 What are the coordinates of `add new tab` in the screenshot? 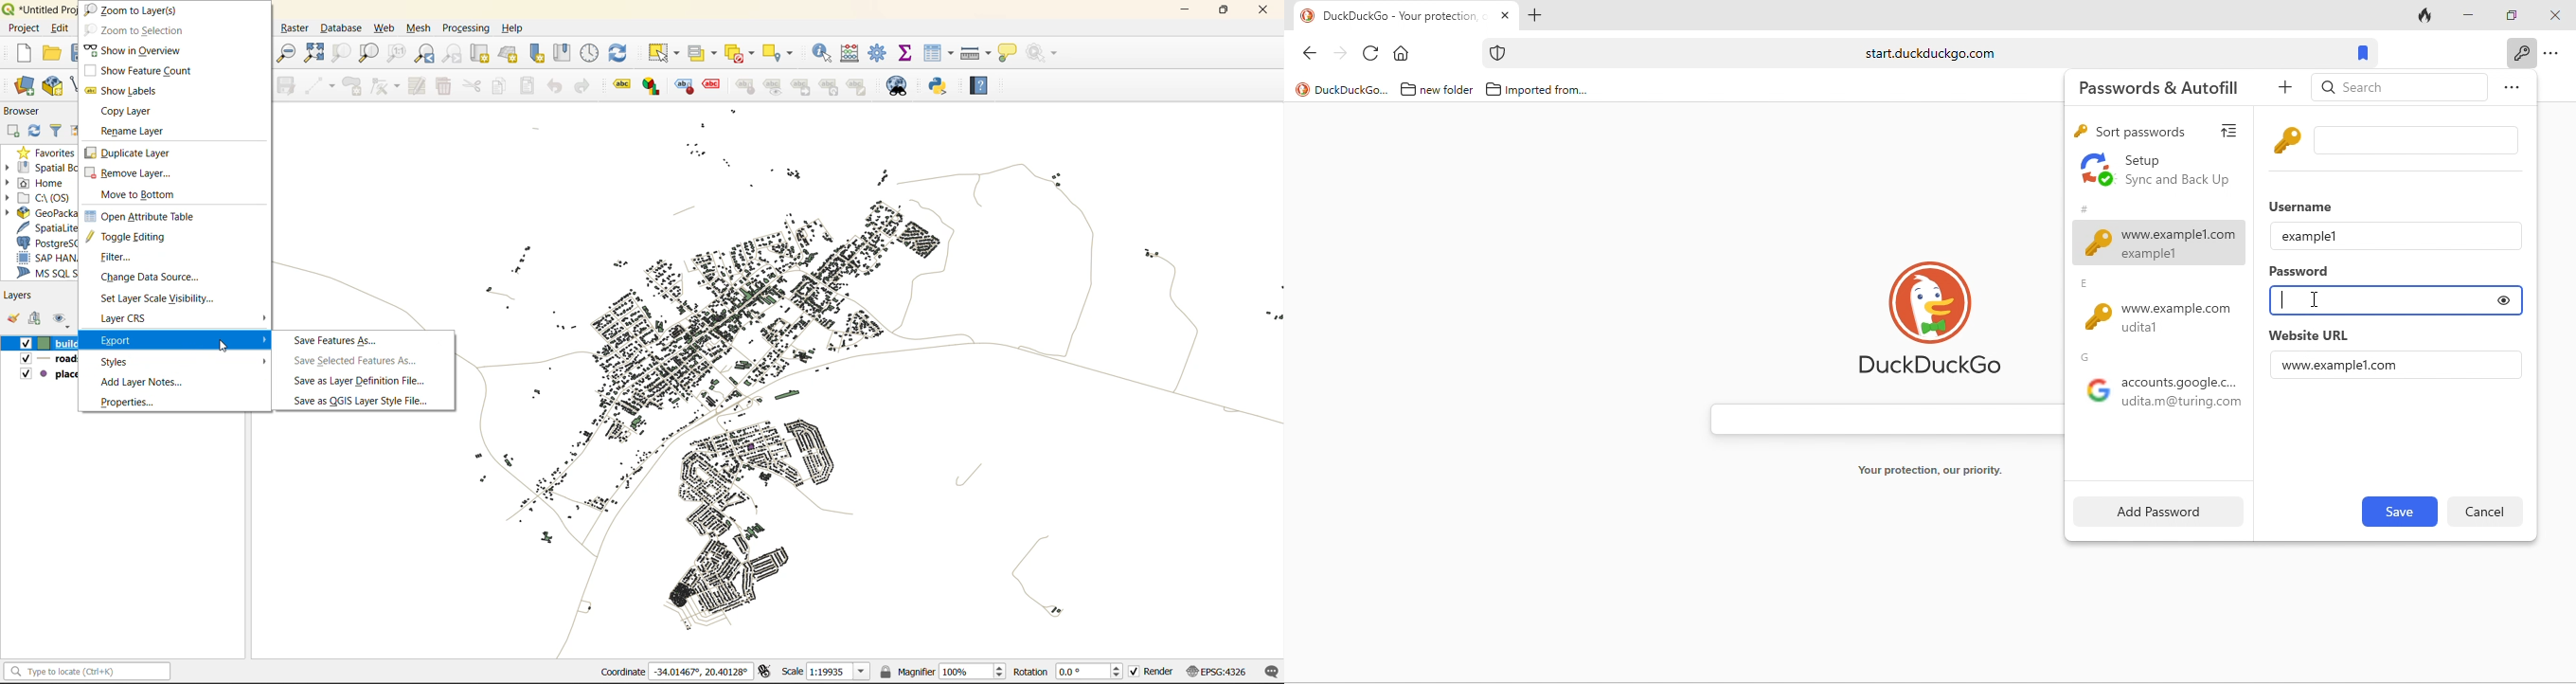 It's located at (1537, 15).